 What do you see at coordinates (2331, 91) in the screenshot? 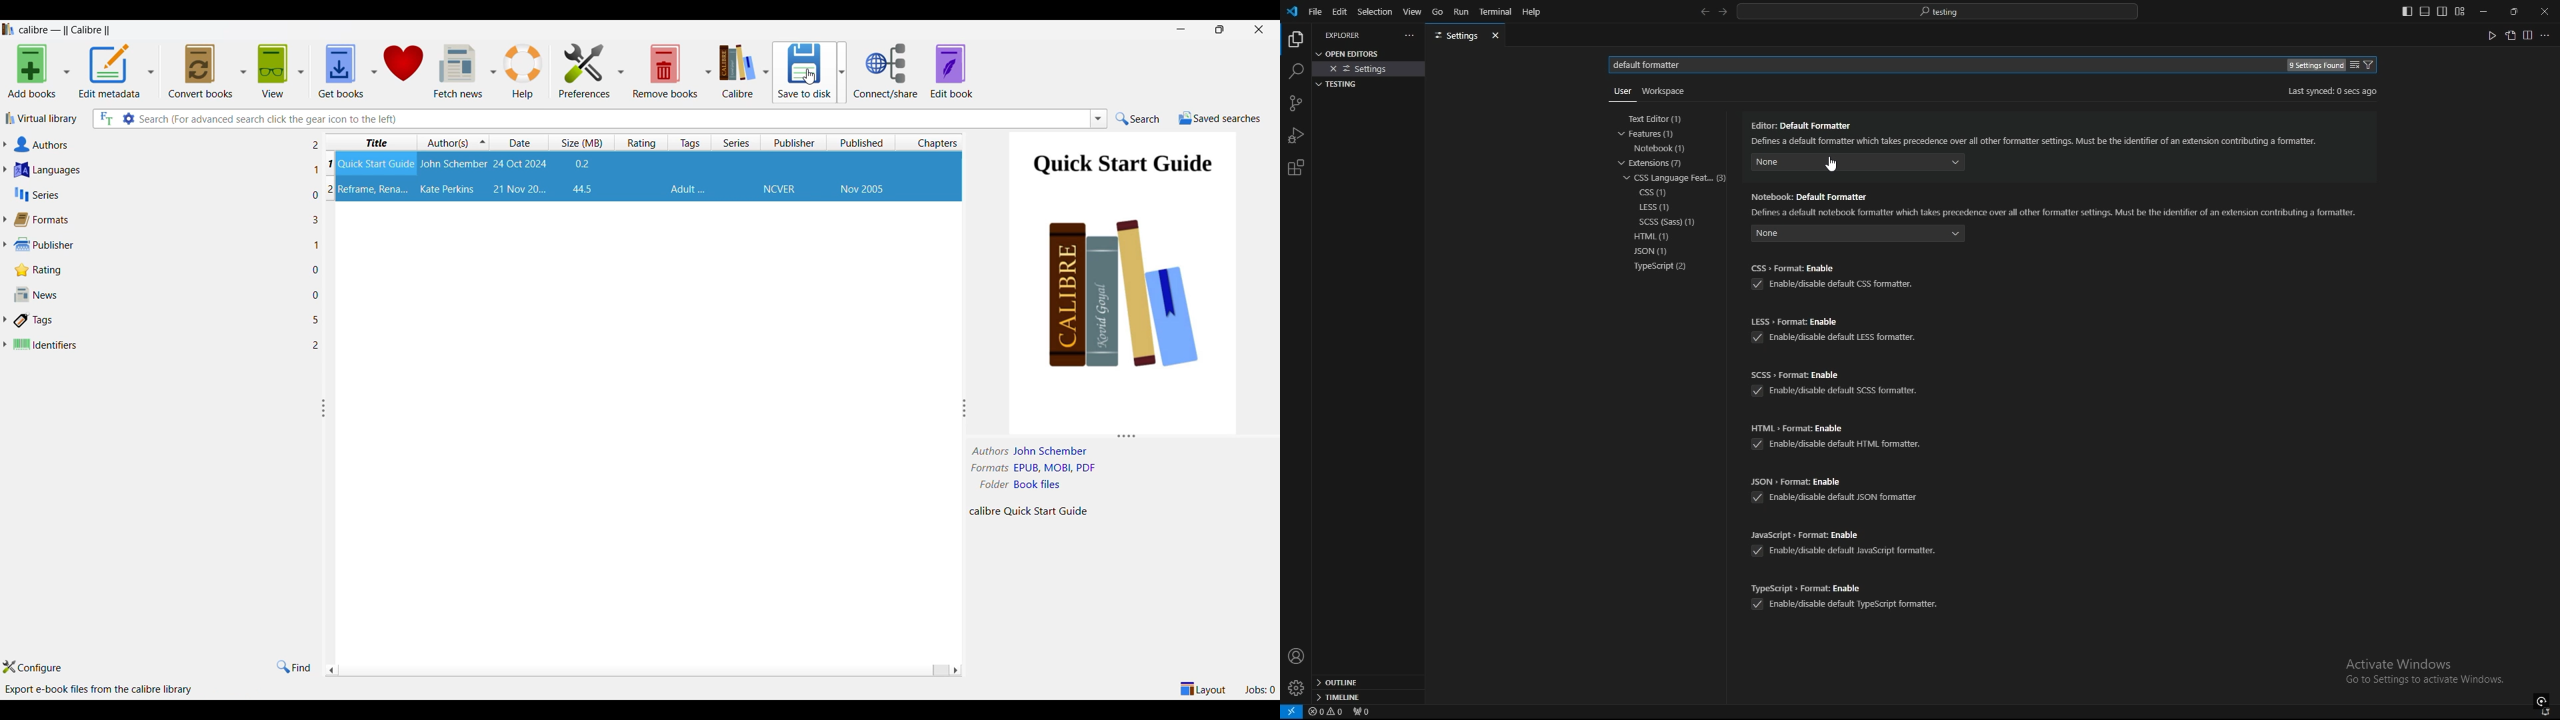
I see `Last synced: 0 secs ago` at bounding box center [2331, 91].